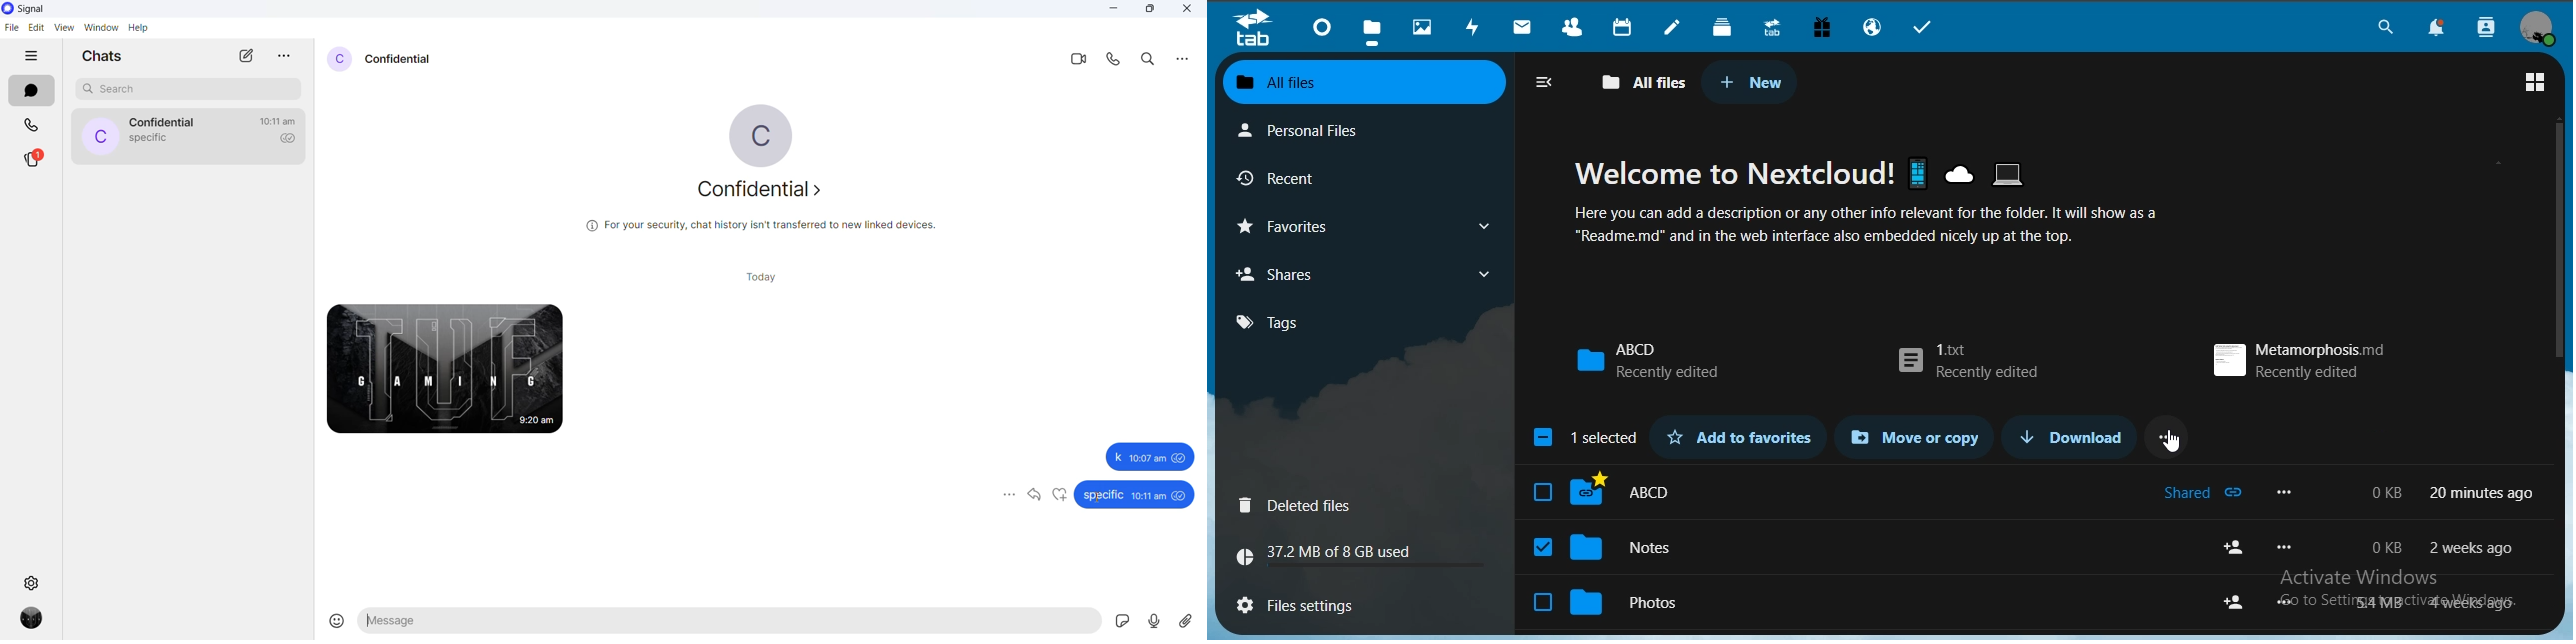 The image size is (2576, 644). Describe the element at coordinates (1373, 26) in the screenshot. I see `files` at that location.